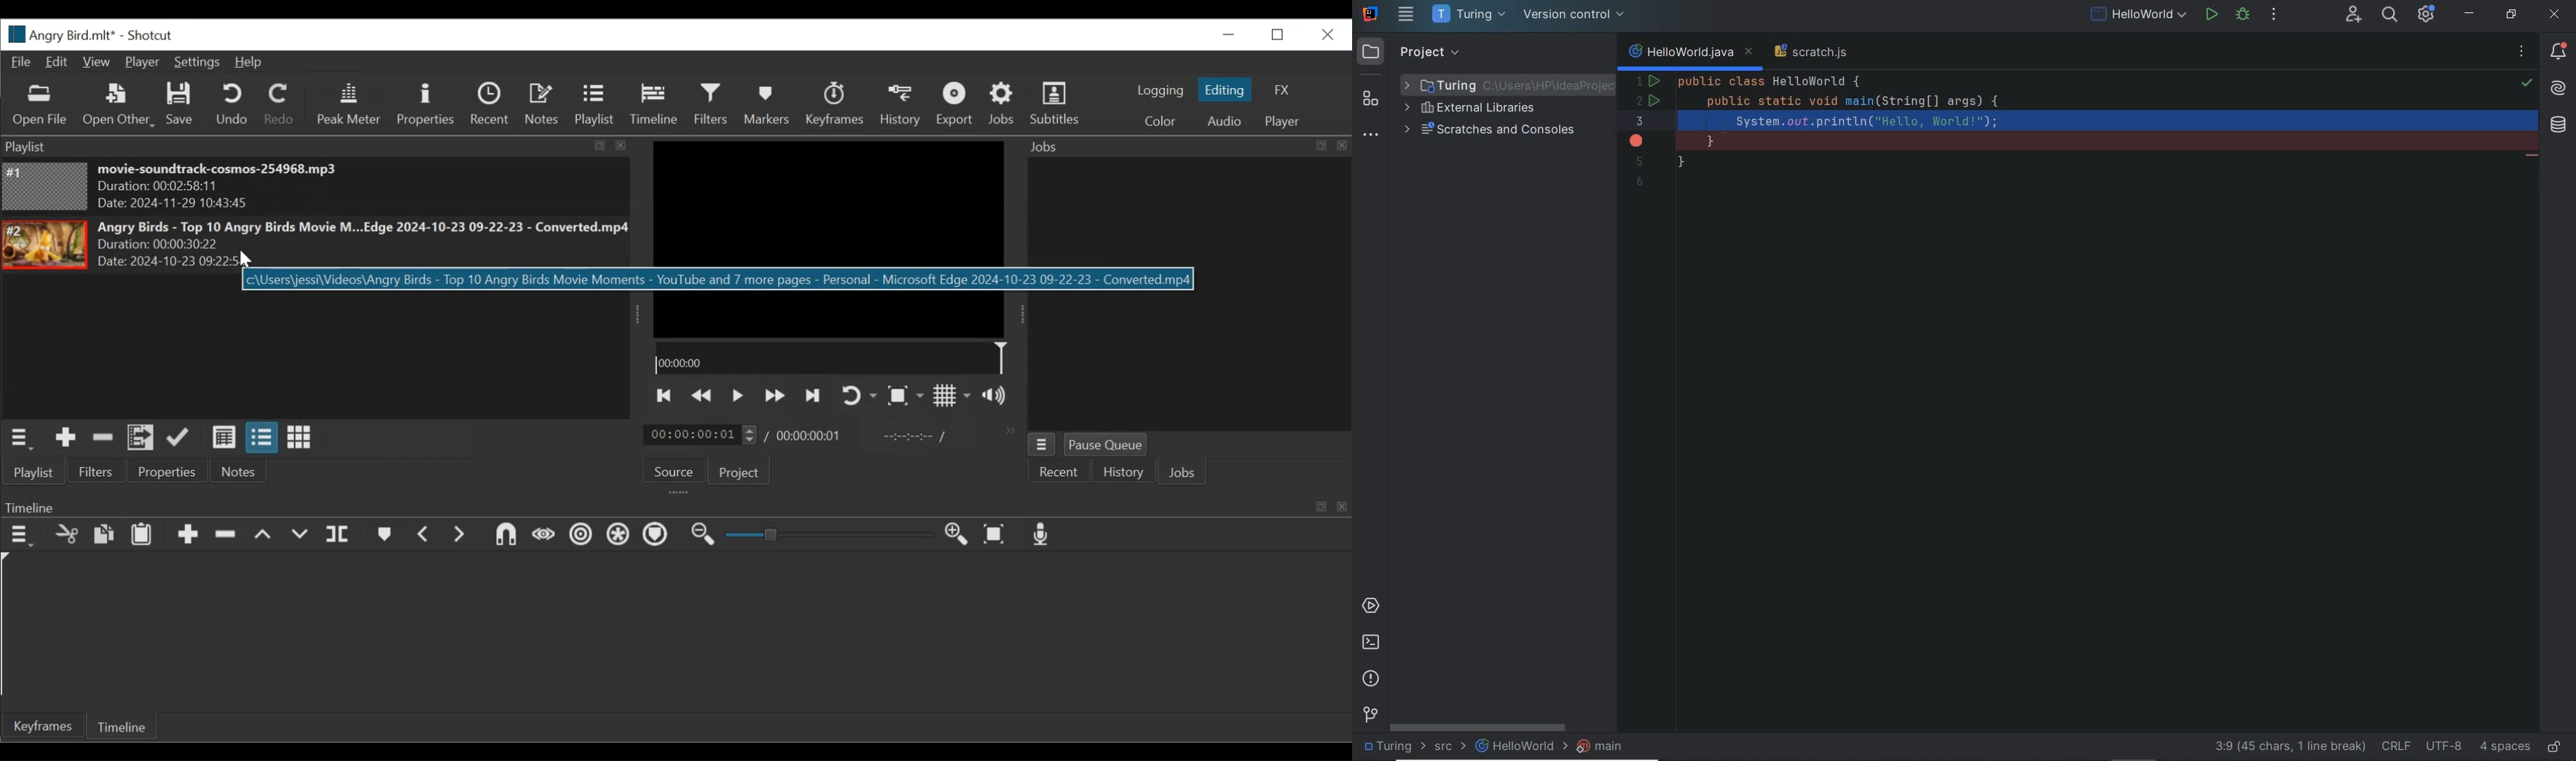 This screenshot has height=784, width=2576. What do you see at coordinates (1283, 92) in the screenshot?
I see `FX` at bounding box center [1283, 92].